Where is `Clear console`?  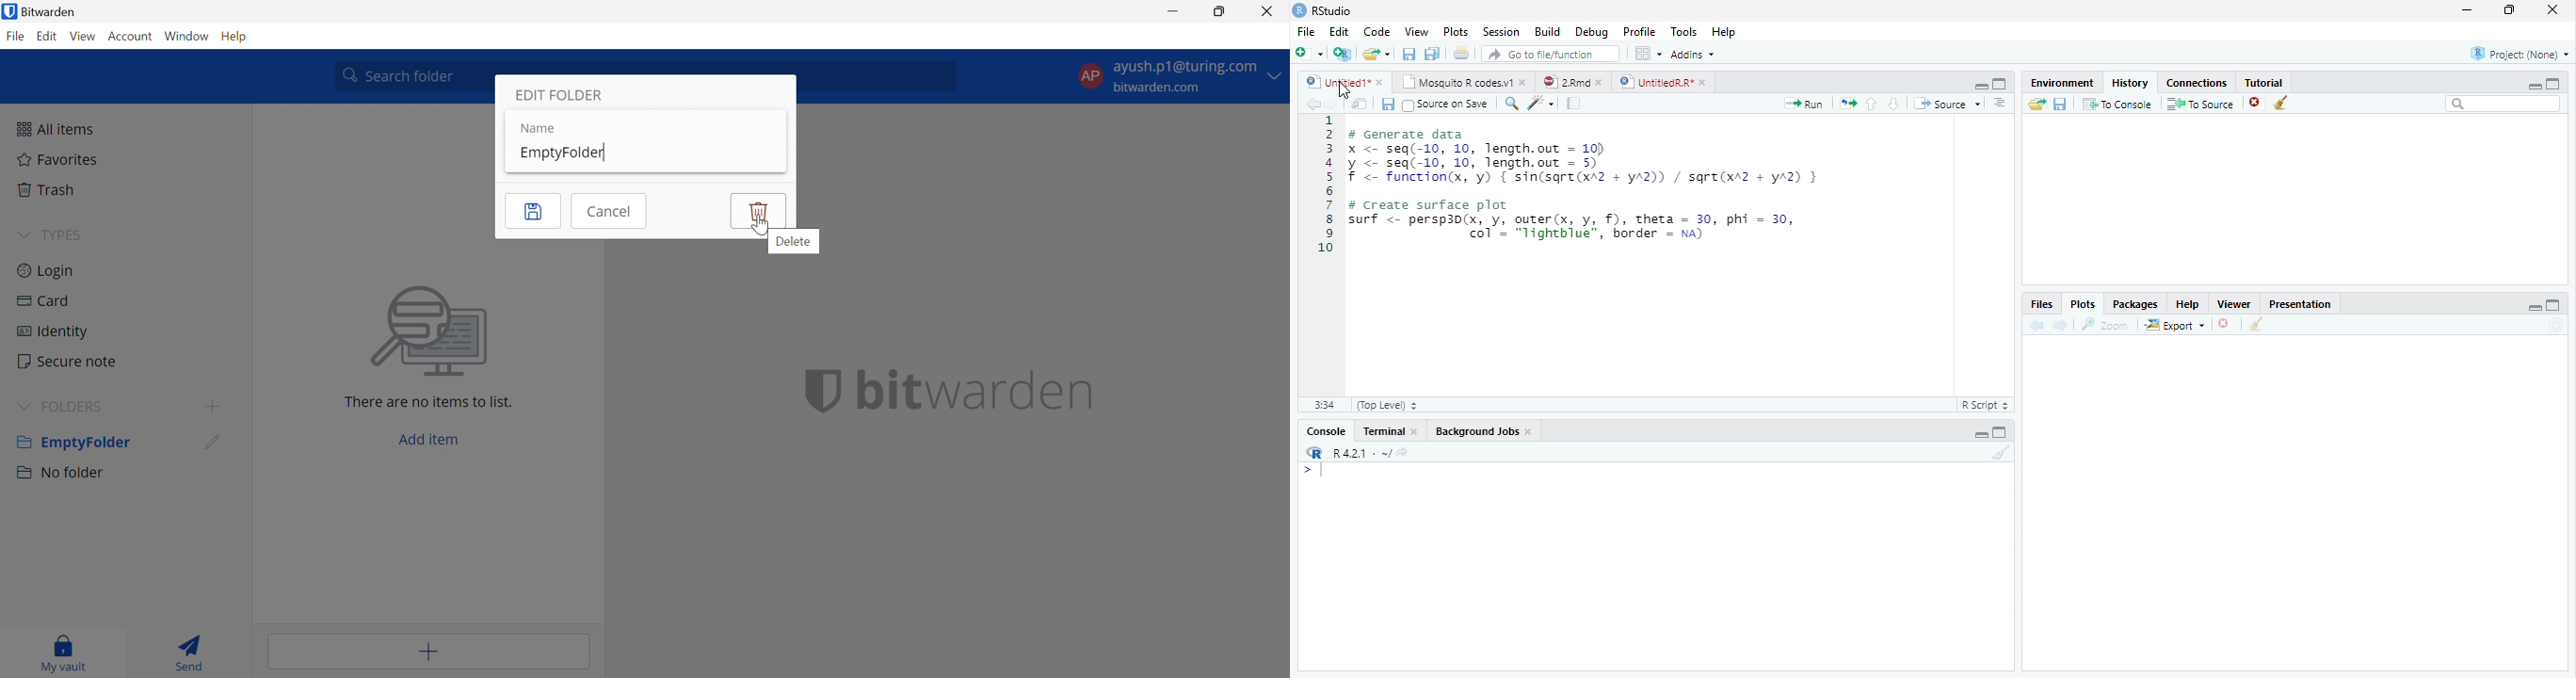 Clear console is located at coordinates (2002, 452).